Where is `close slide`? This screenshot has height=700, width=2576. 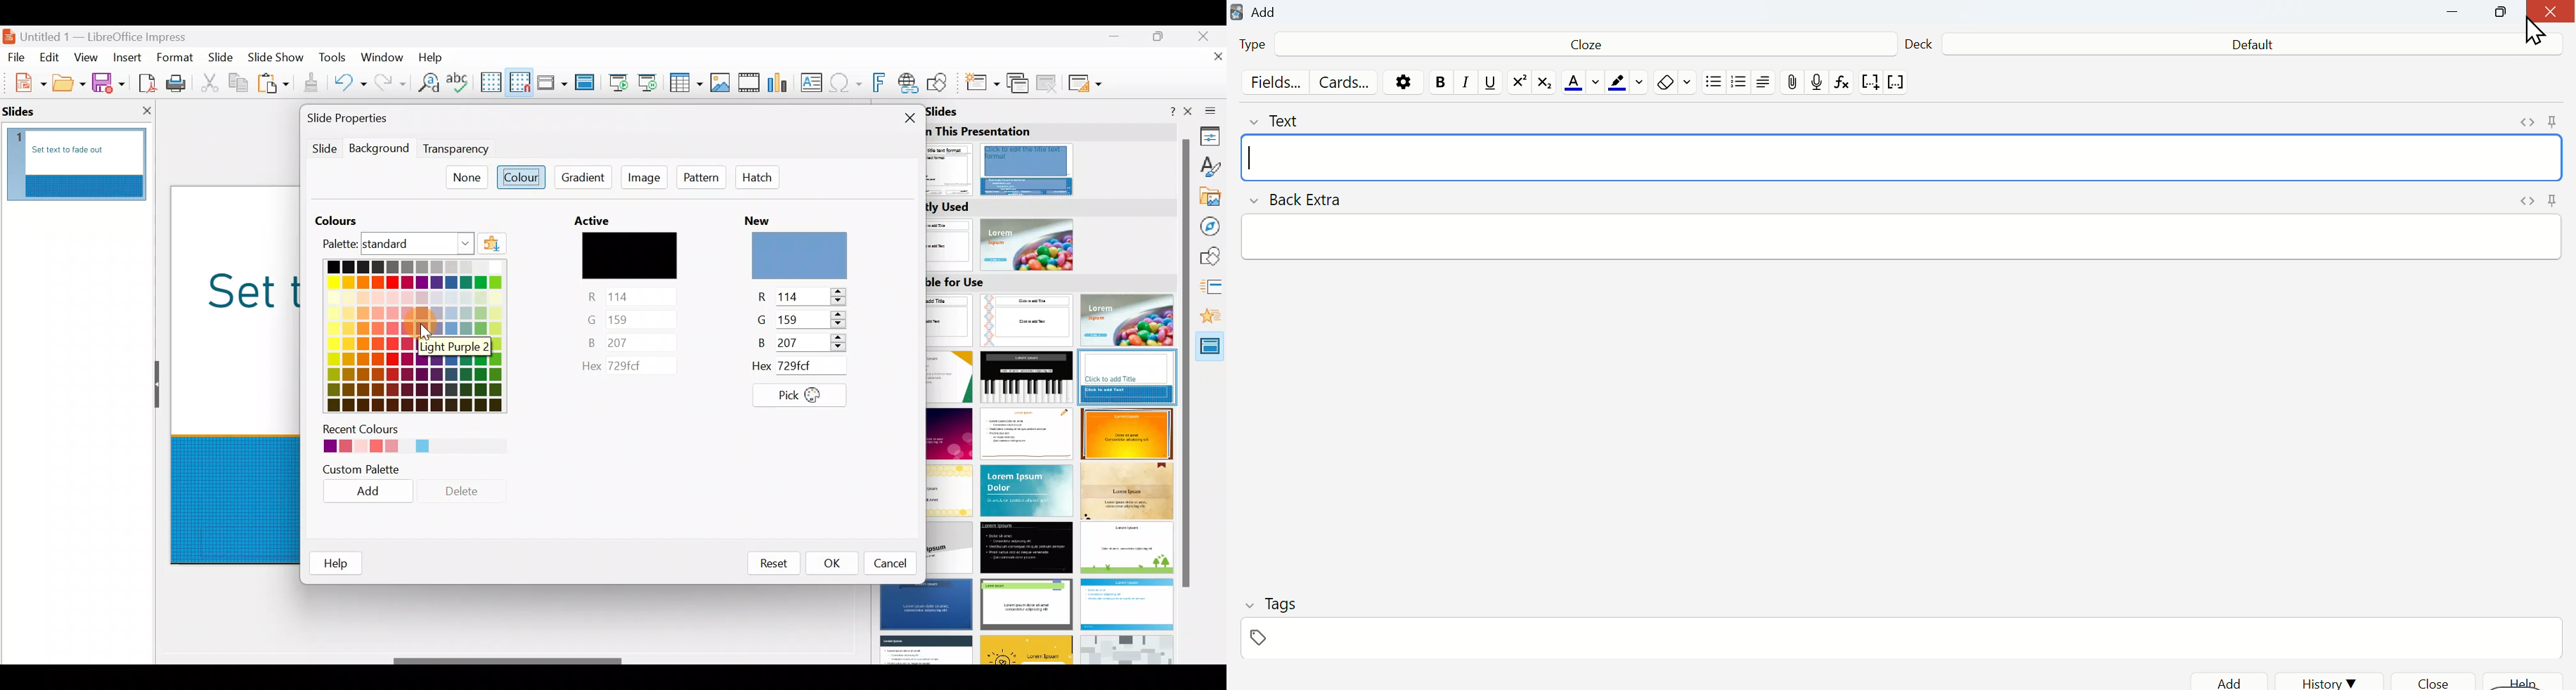
close slide is located at coordinates (146, 110).